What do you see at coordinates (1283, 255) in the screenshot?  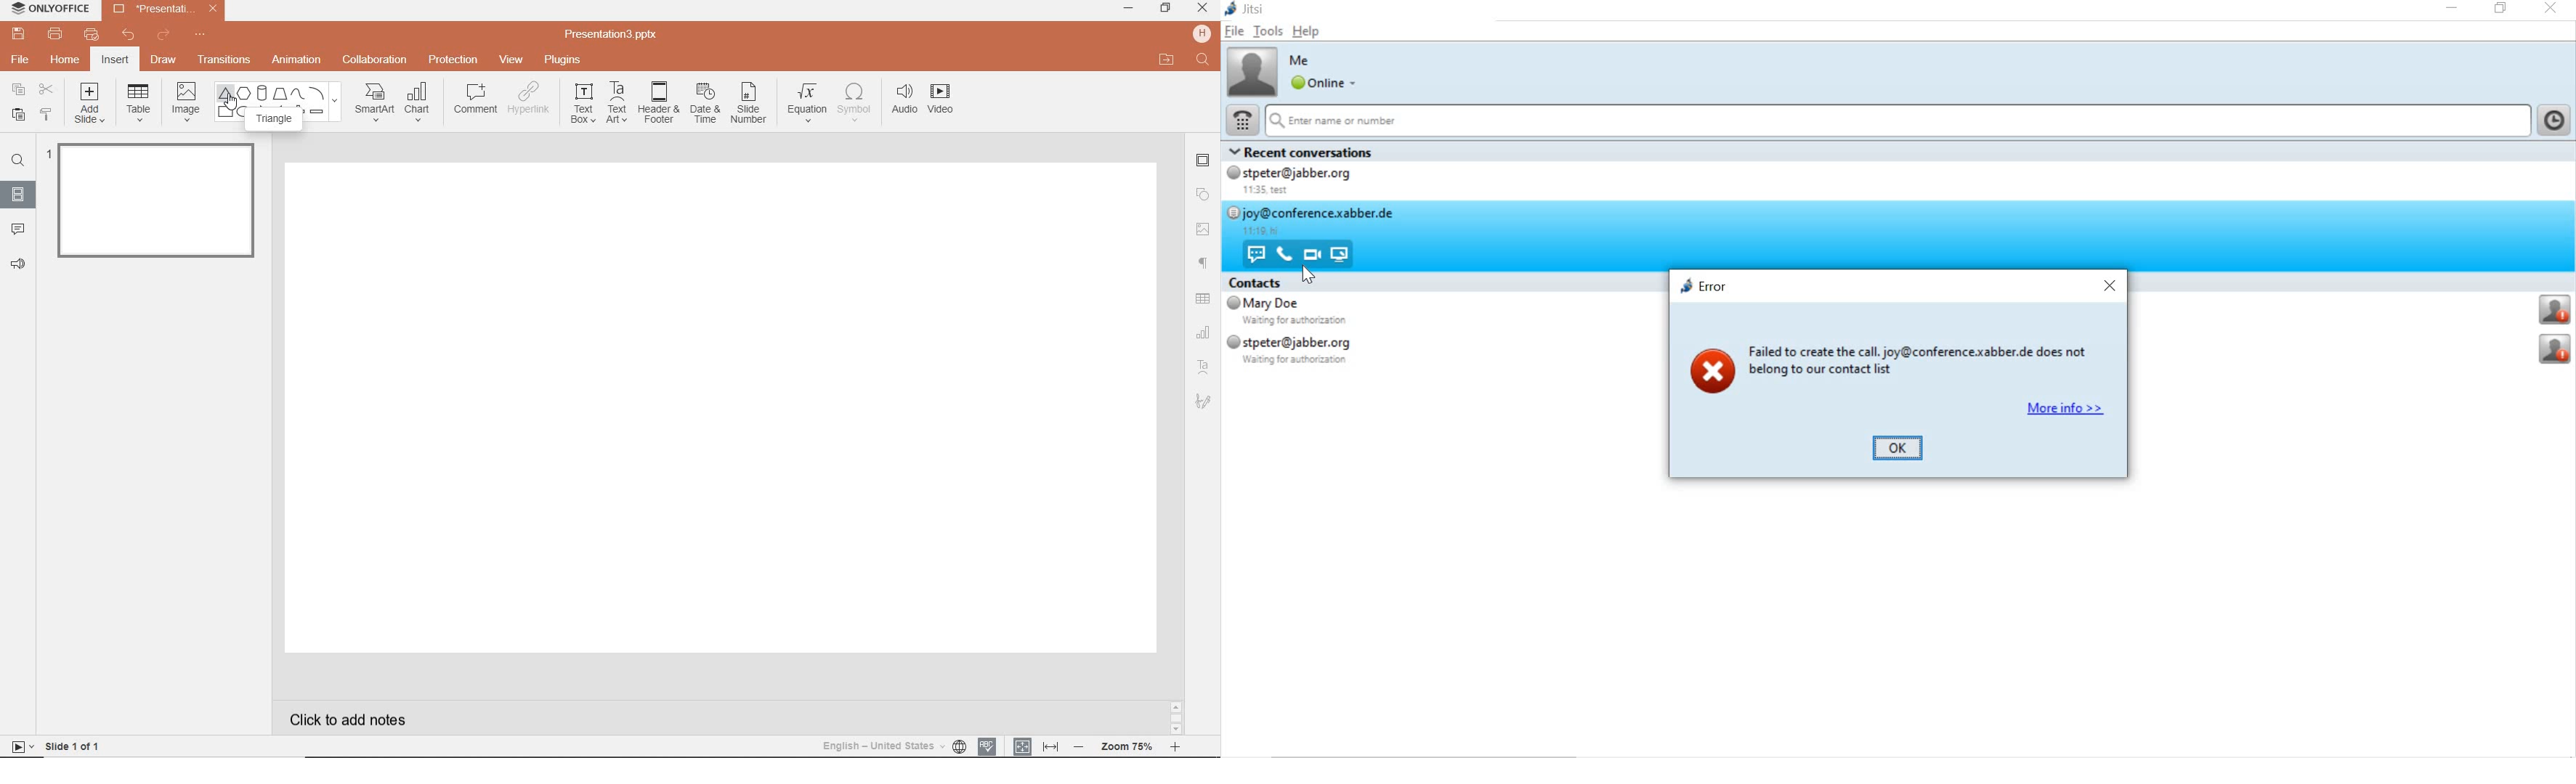 I see `voice call` at bounding box center [1283, 255].